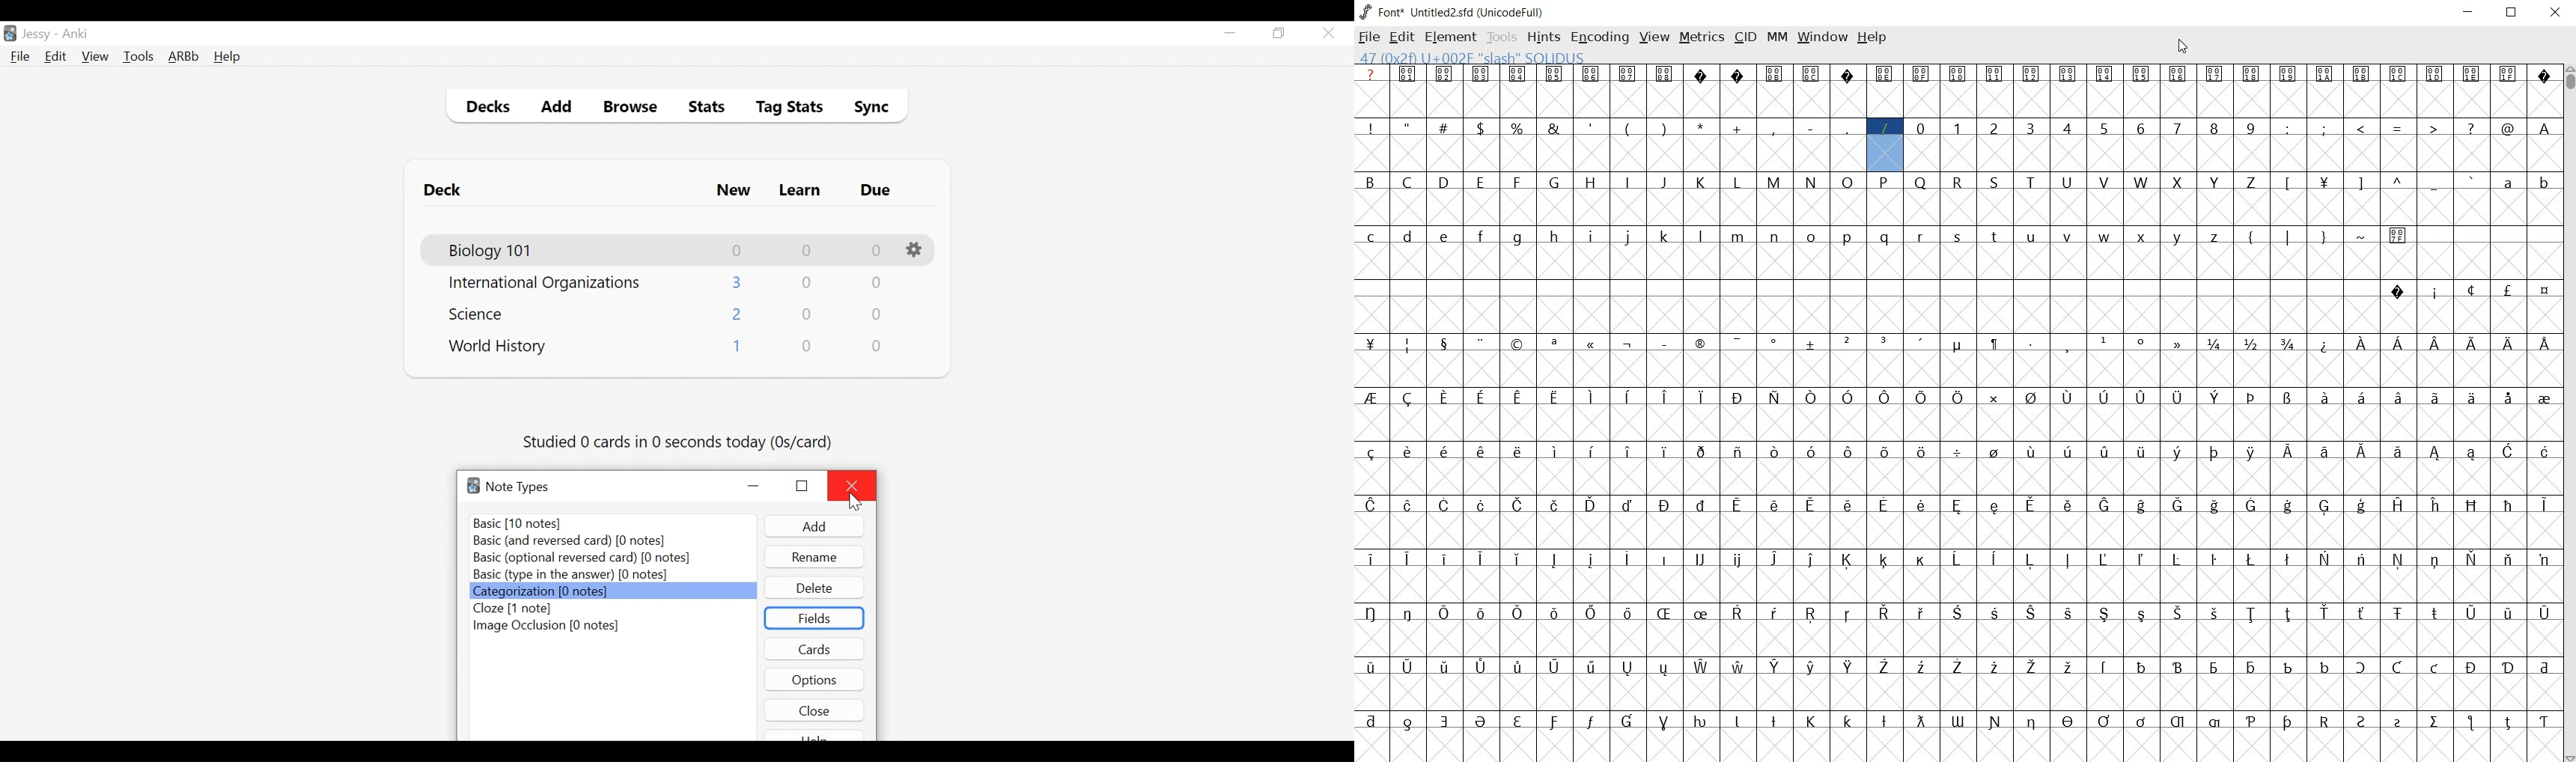  What do you see at coordinates (2032, 723) in the screenshot?
I see `glyph` at bounding box center [2032, 723].